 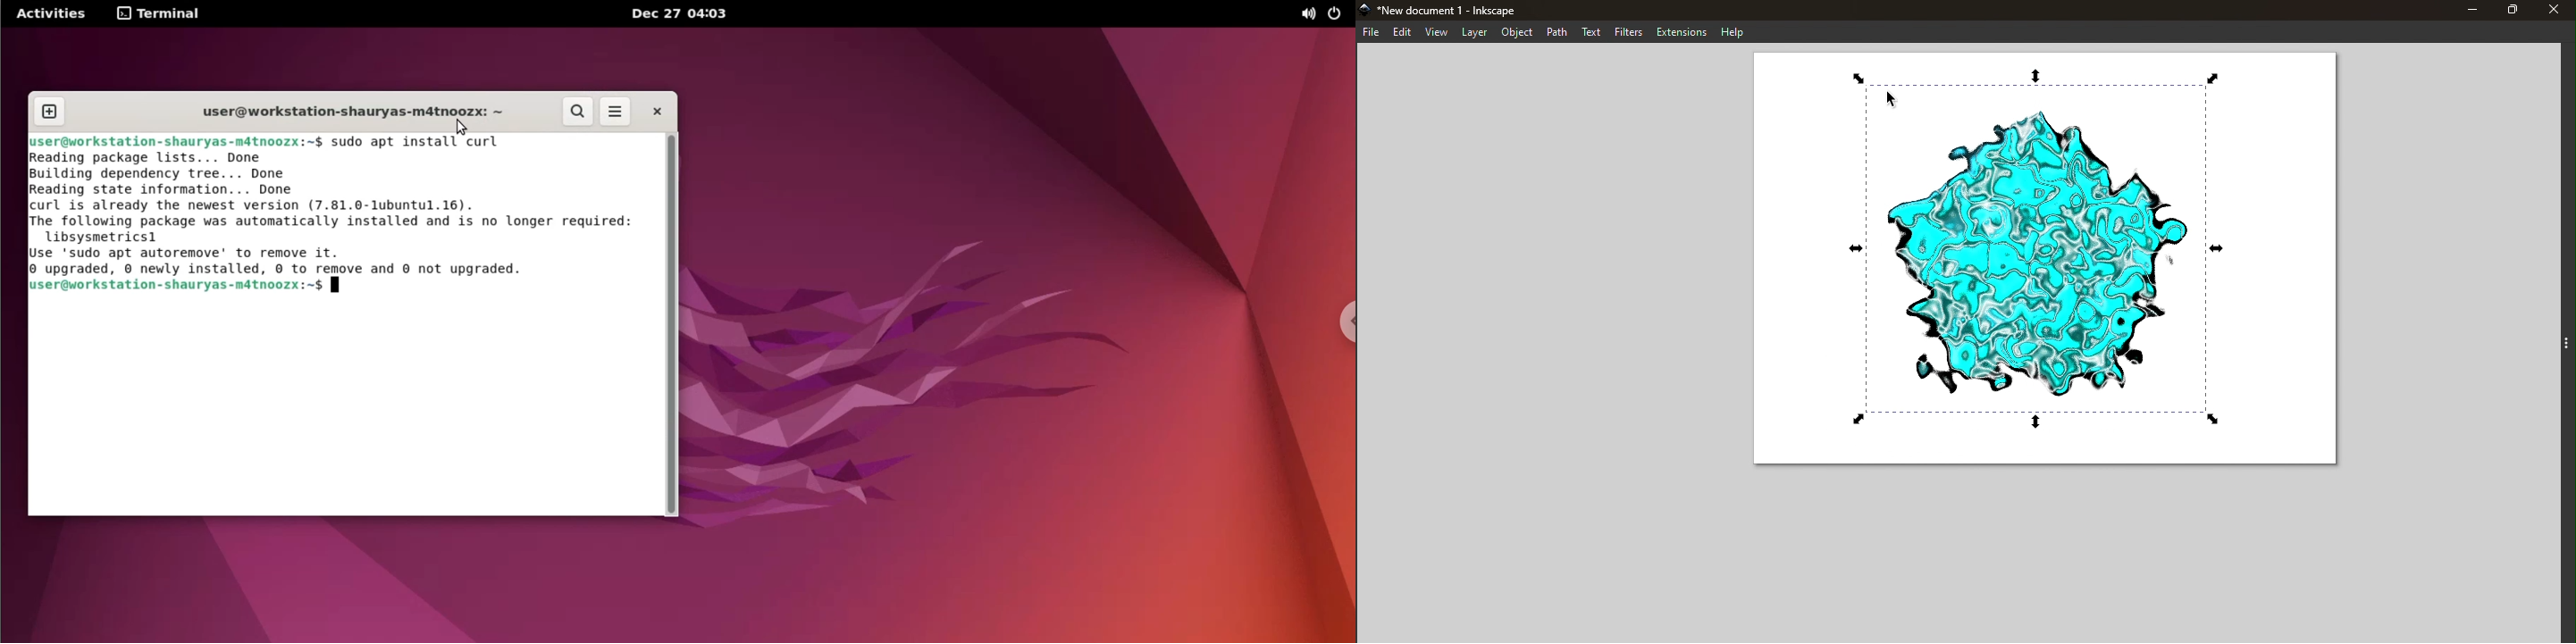 I want to click on user@workstation-shauryas-m4tnoozx:-$, so click(x=177, y=142).